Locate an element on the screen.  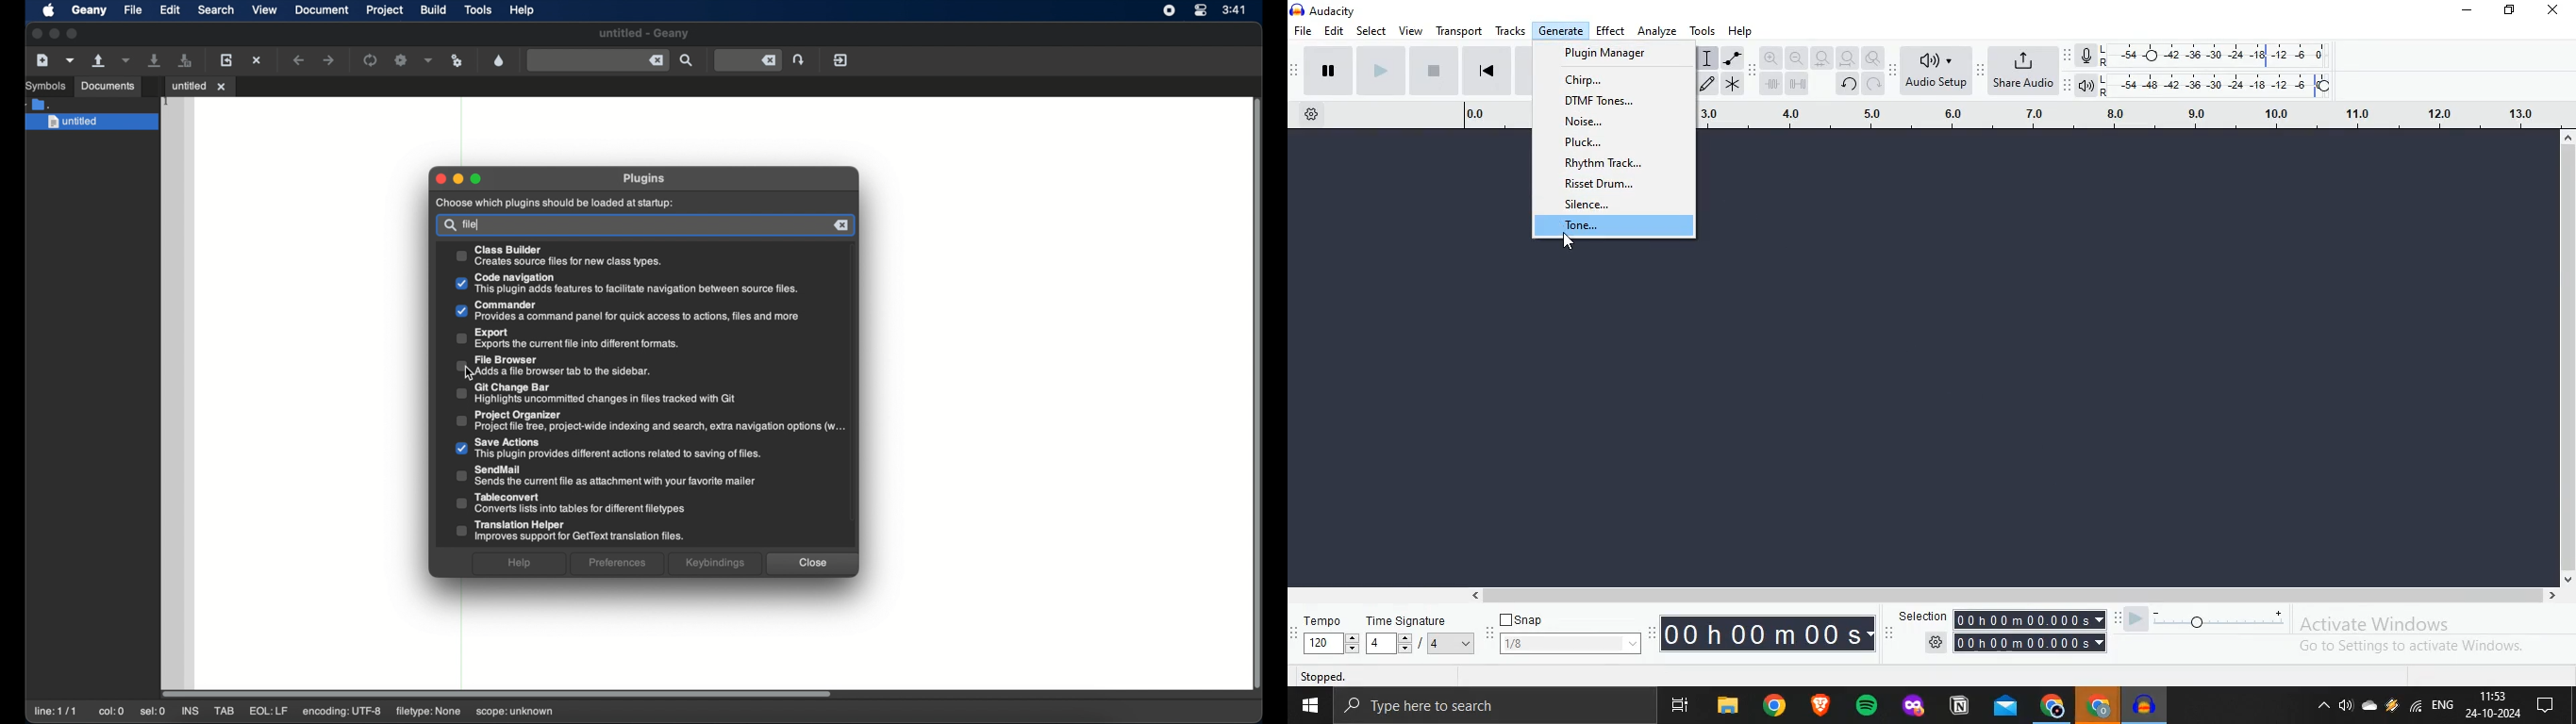
Cursor is located at coordinates (1570, 241).